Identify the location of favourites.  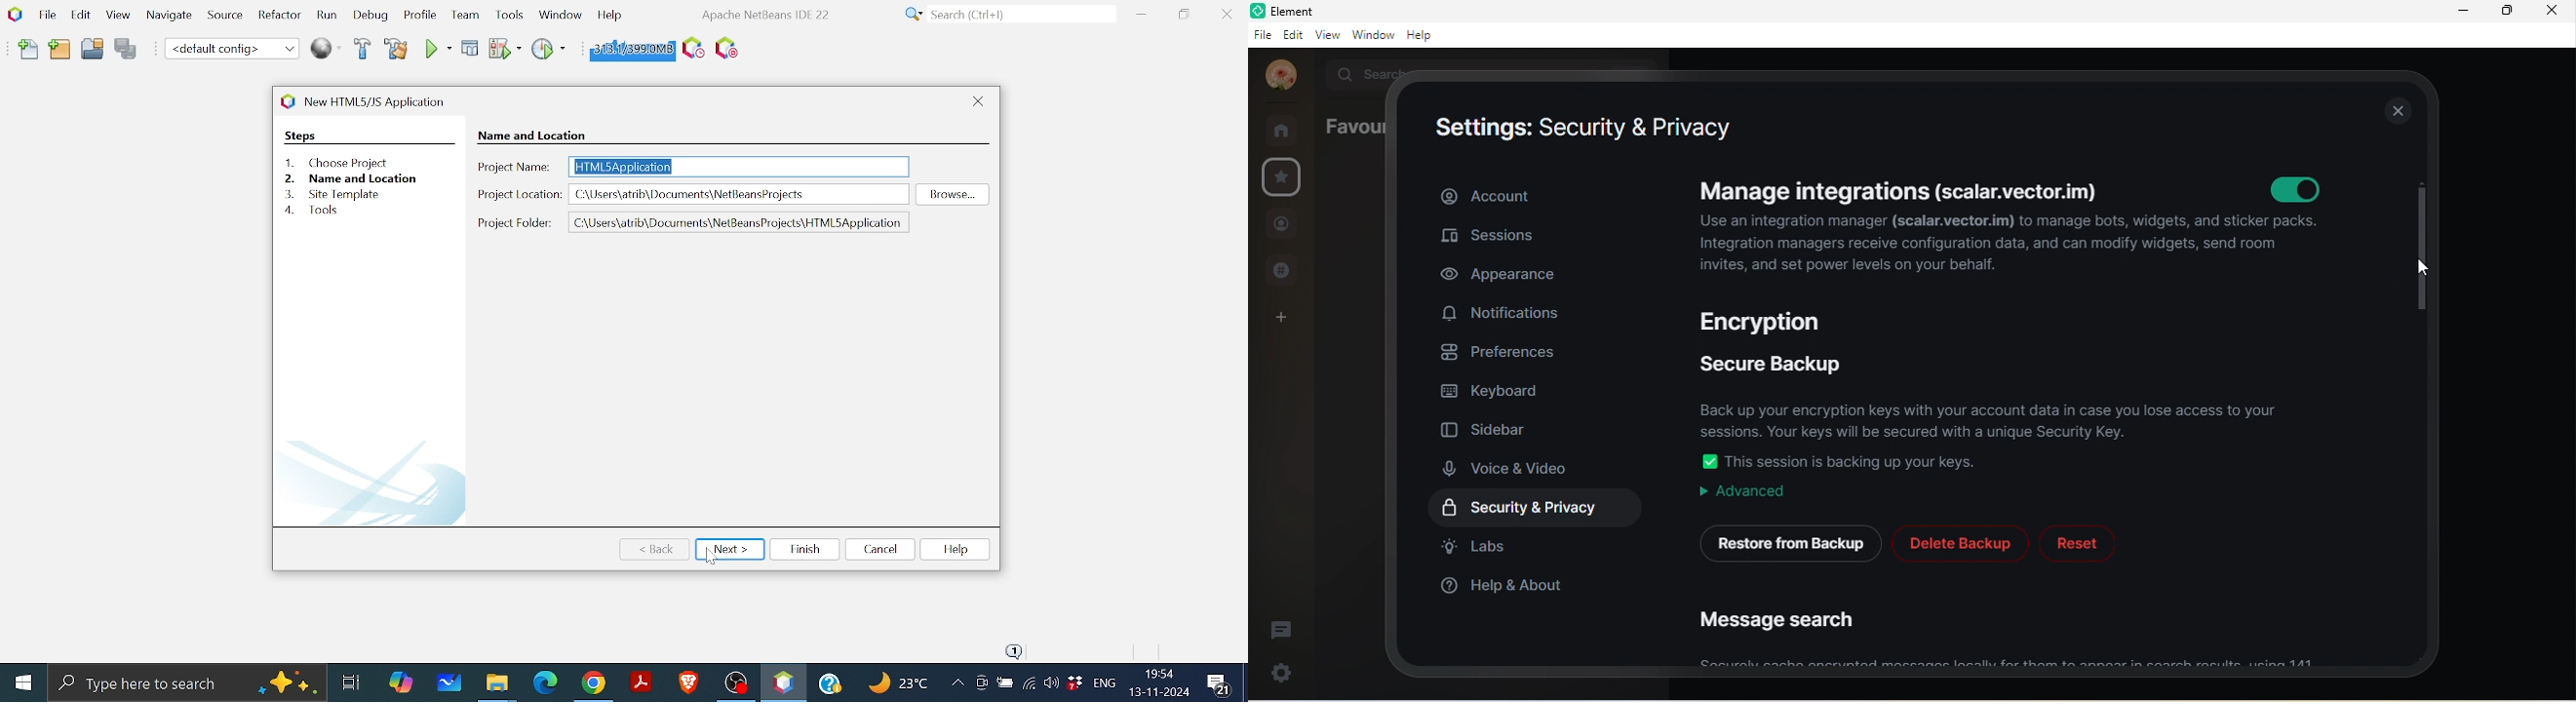
(1354, 124).